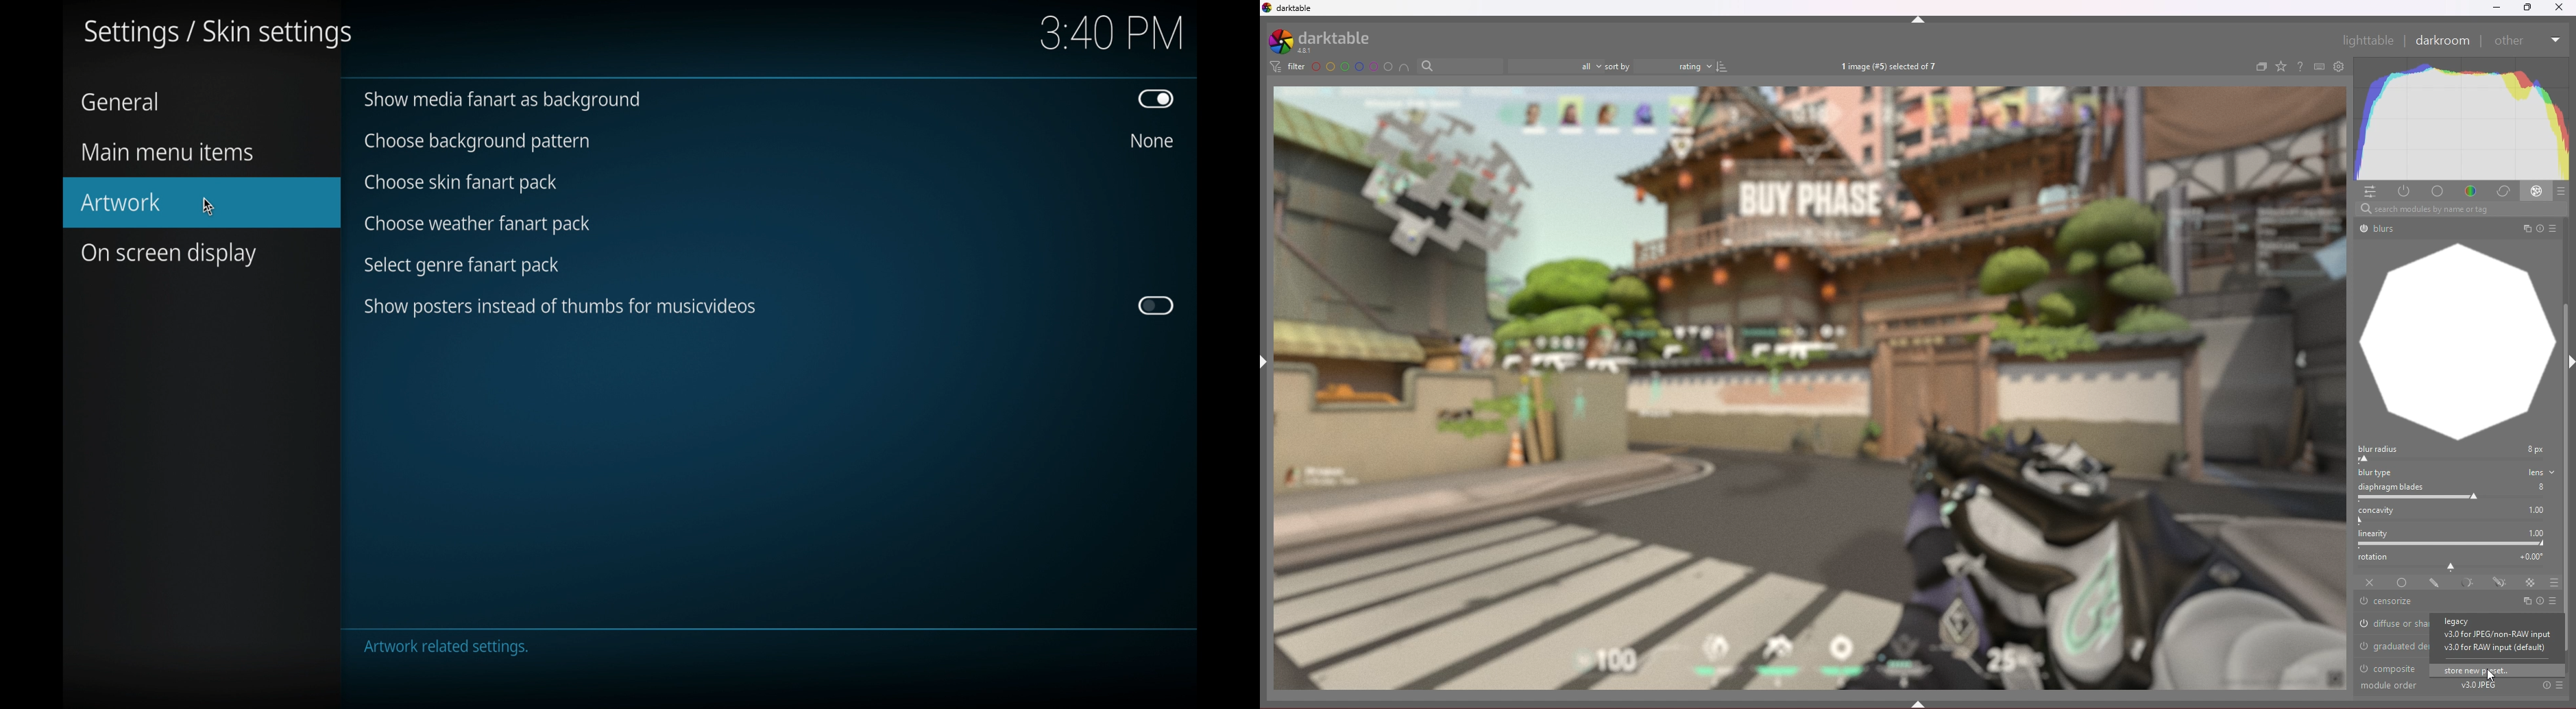 The image size is (2576, 728). I want to click on photo, so click(1810, 387).